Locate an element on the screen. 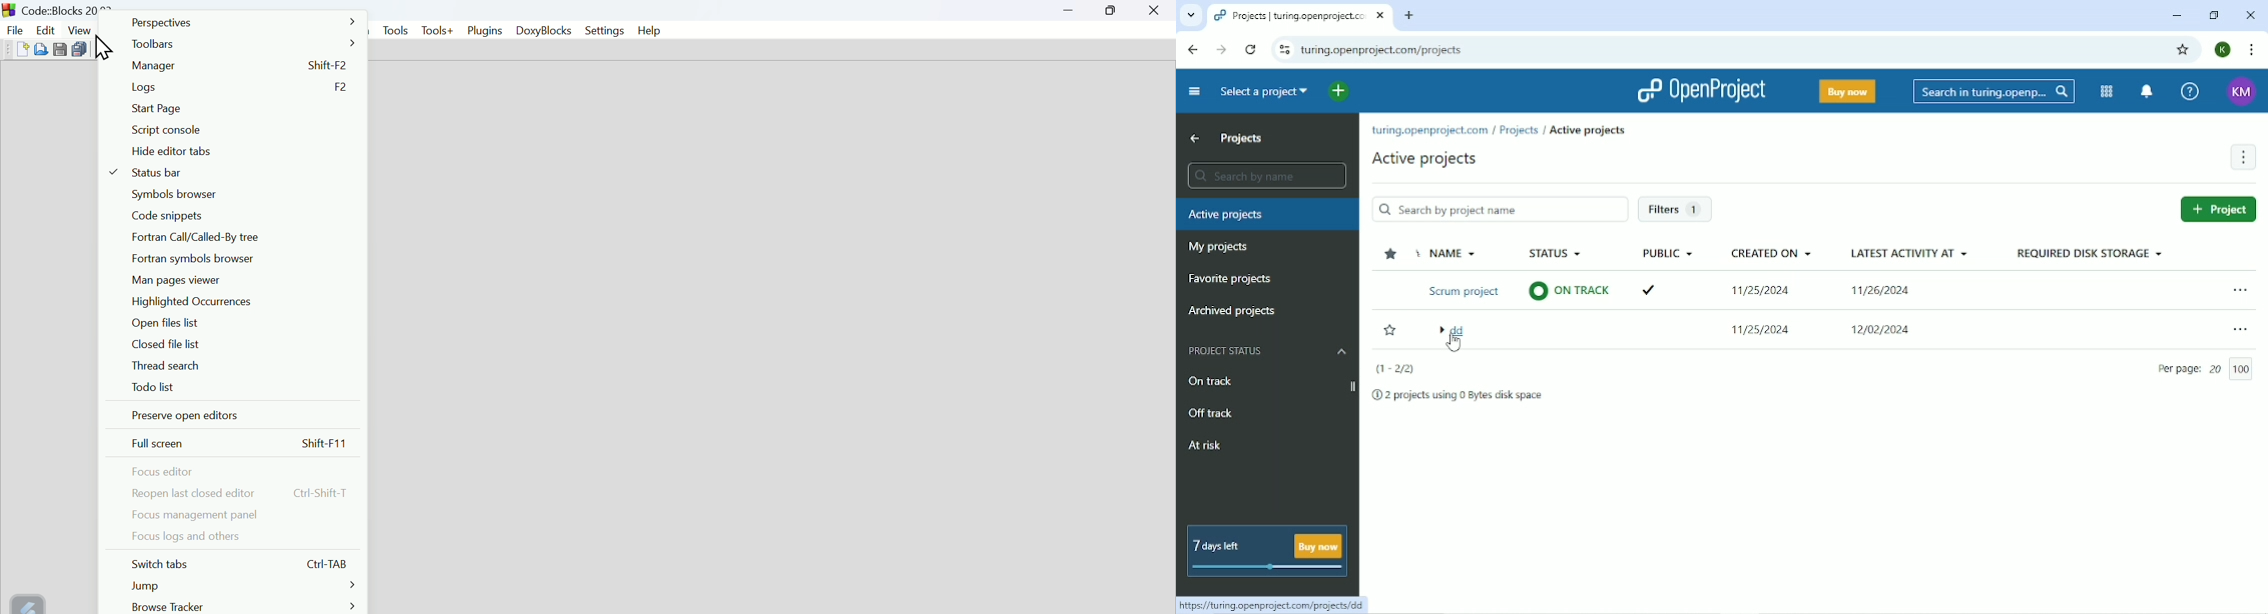 The width and height of the screenshot is (2268, 616). Status is located at coordinates (1571, 275).